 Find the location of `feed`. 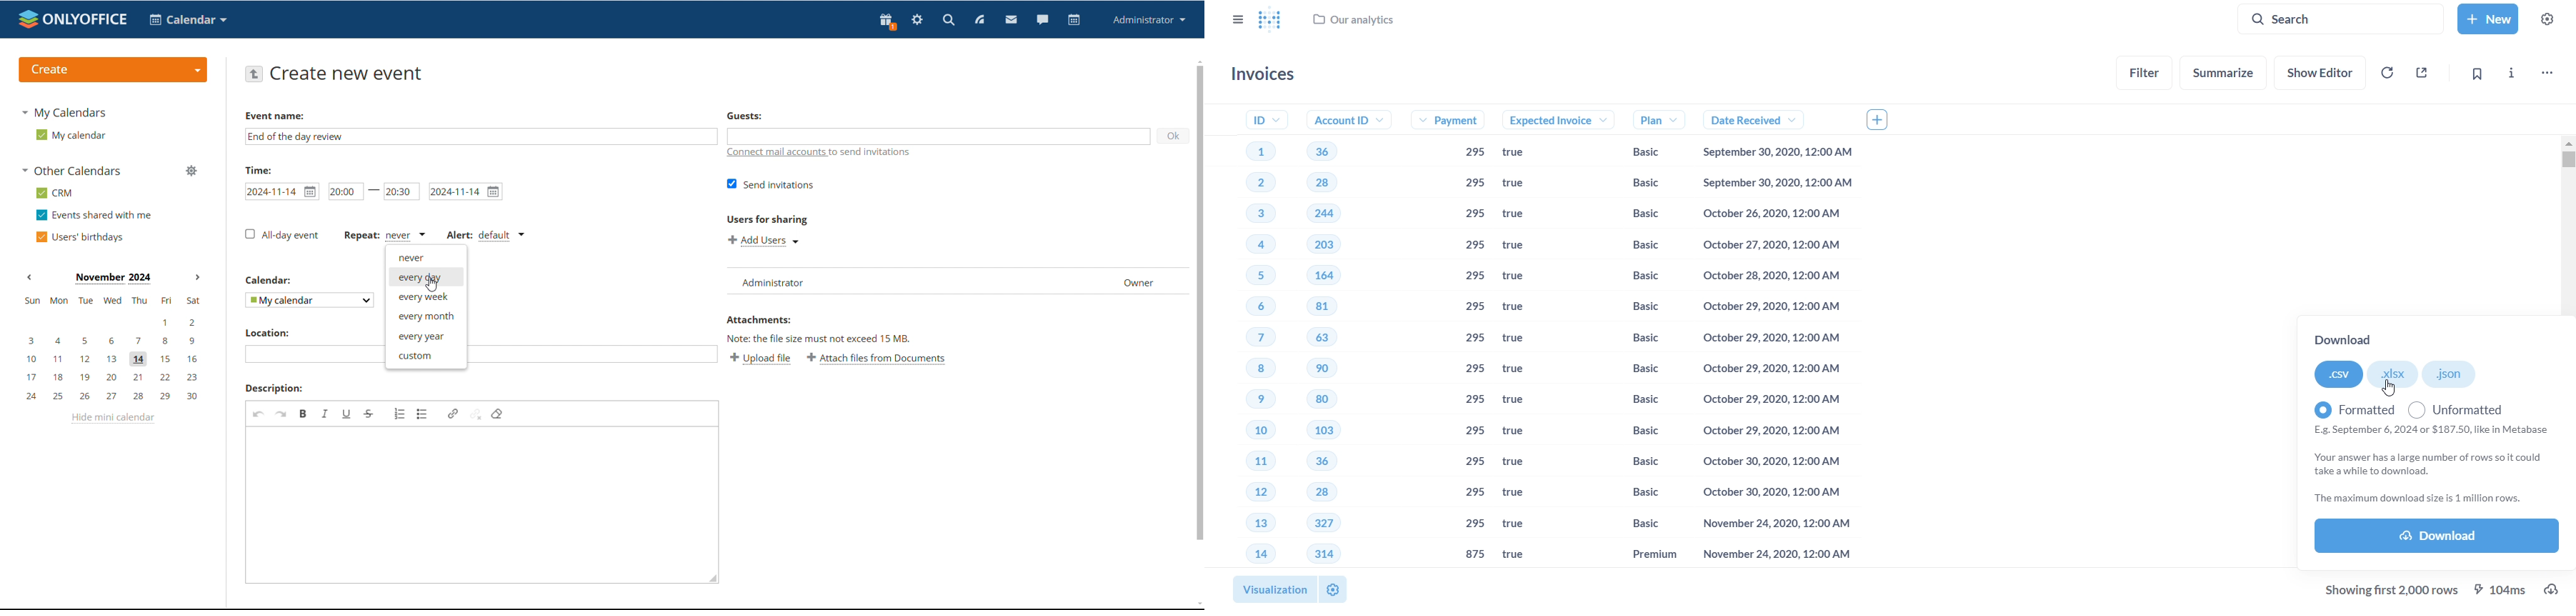

feed is located at coordinates (979, 19).